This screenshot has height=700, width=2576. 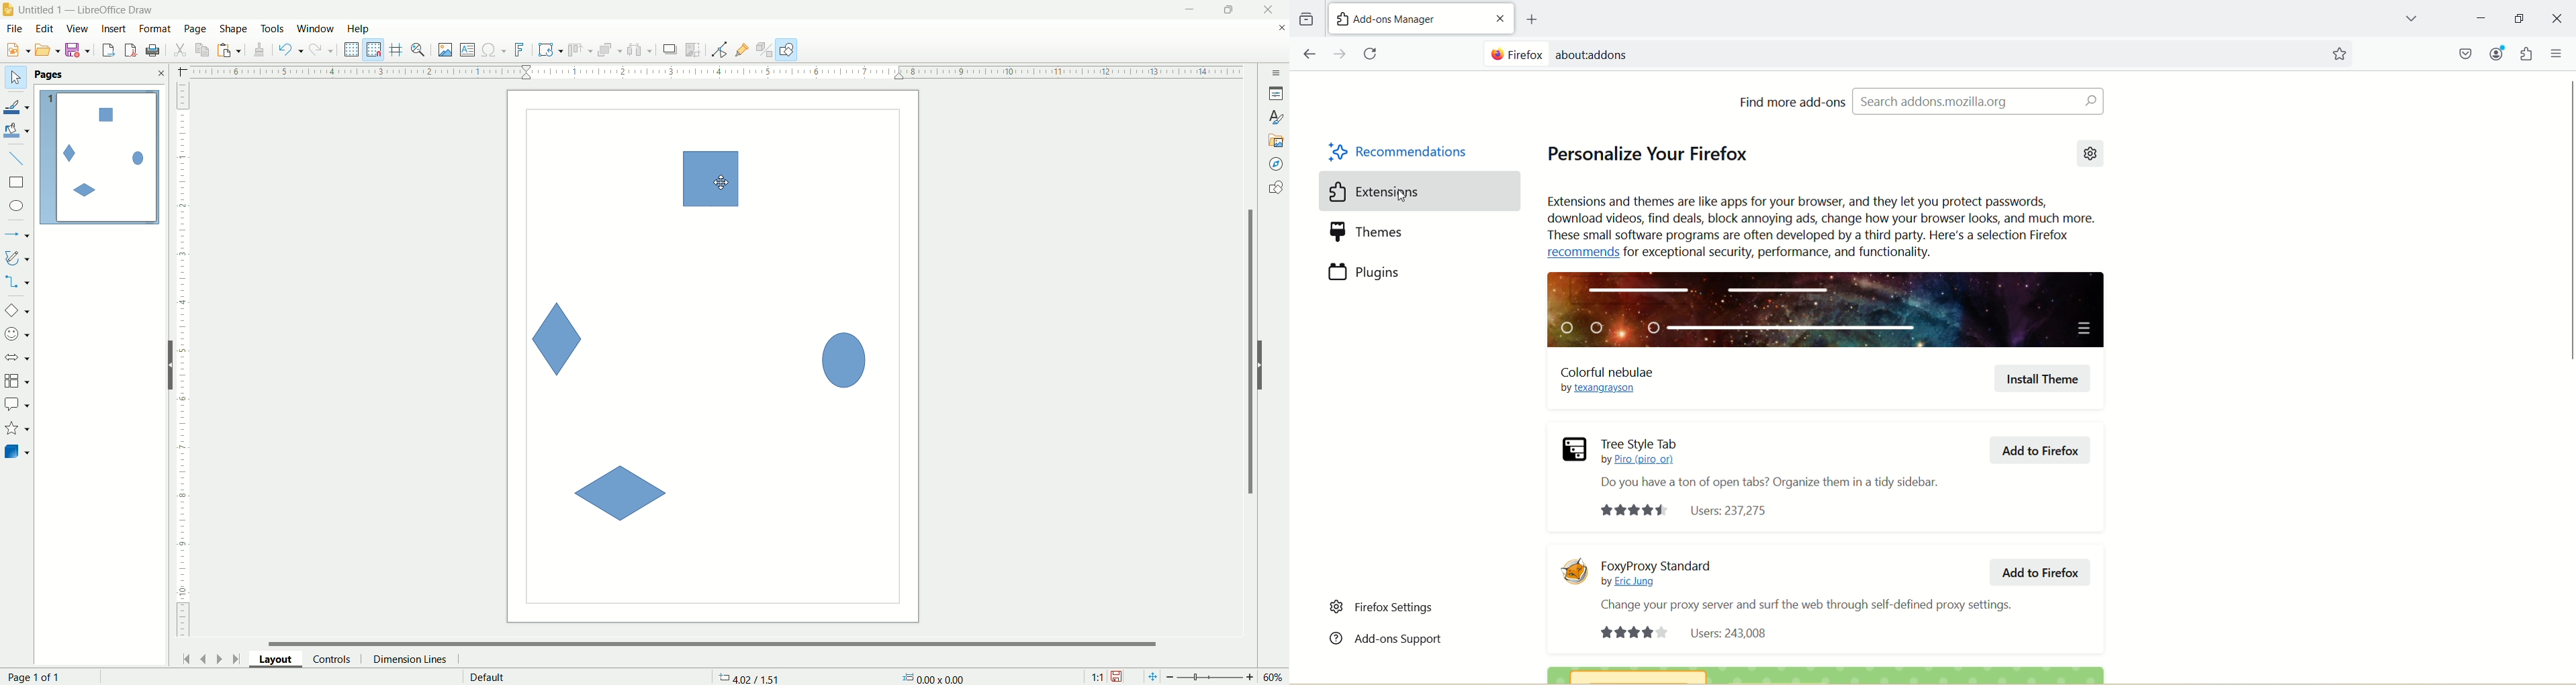 I want to click on open, so click(x=48, y=50).